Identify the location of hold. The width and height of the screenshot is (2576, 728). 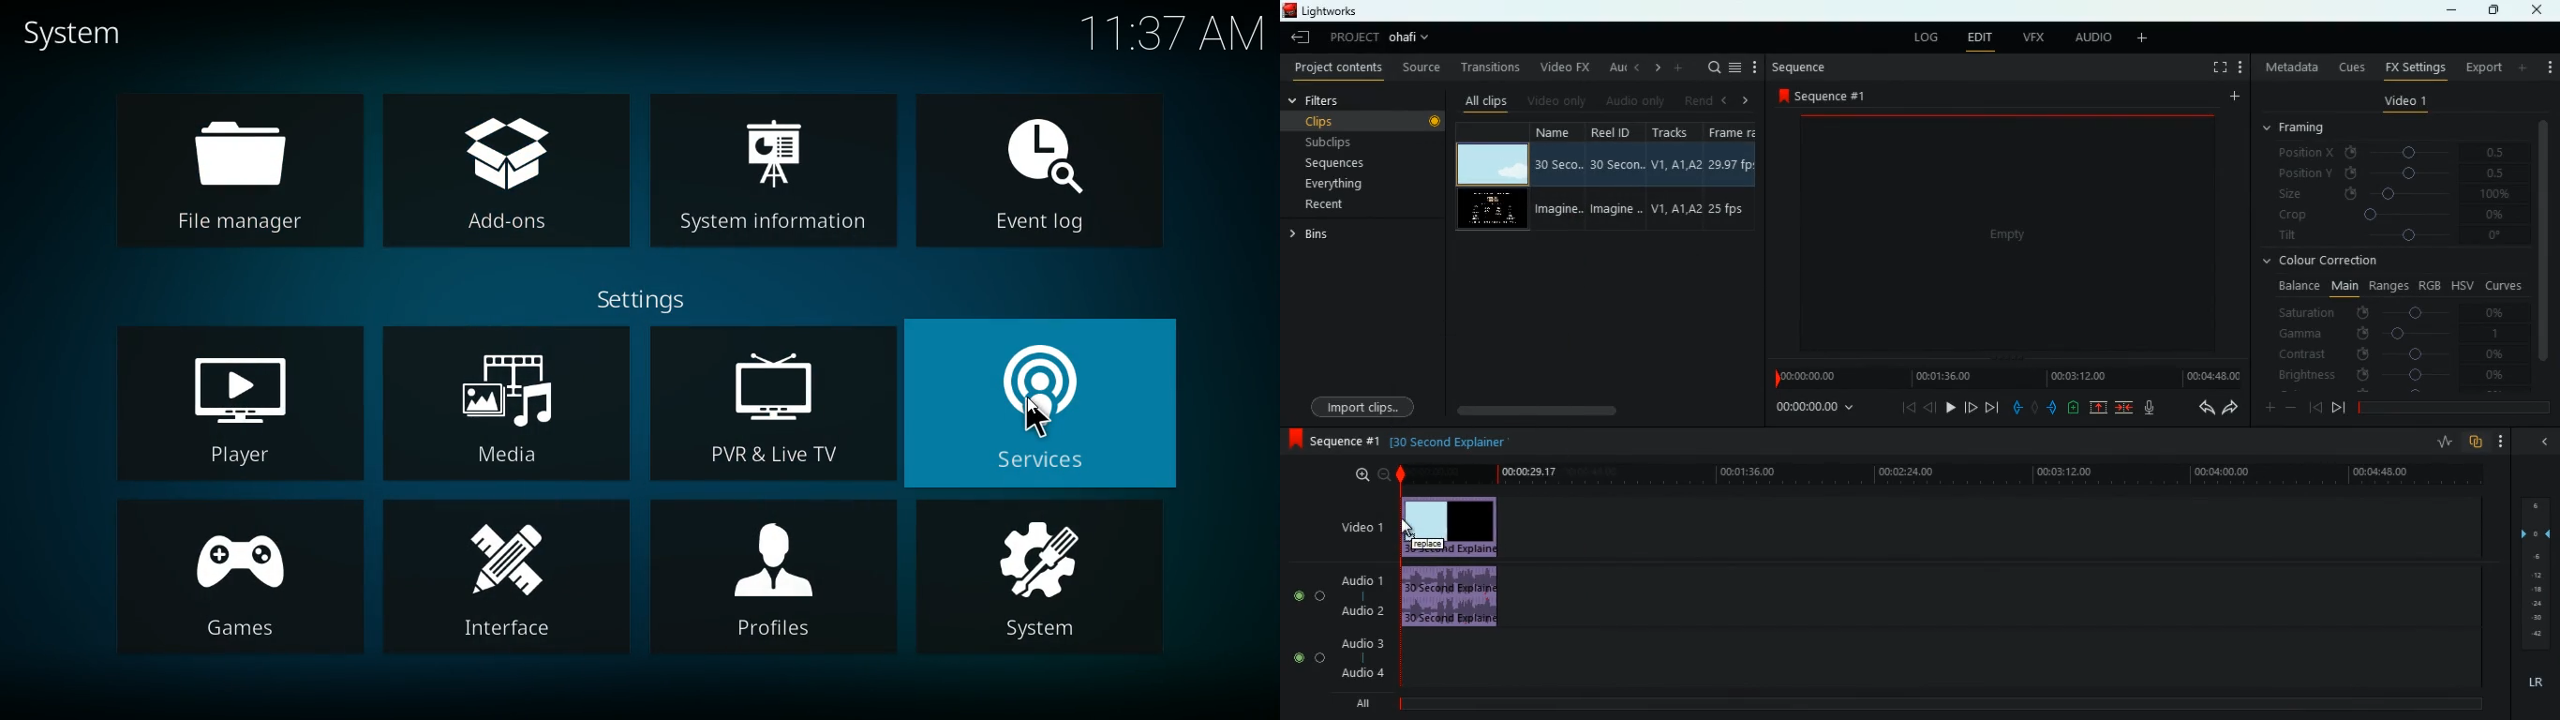
(2034, 407).